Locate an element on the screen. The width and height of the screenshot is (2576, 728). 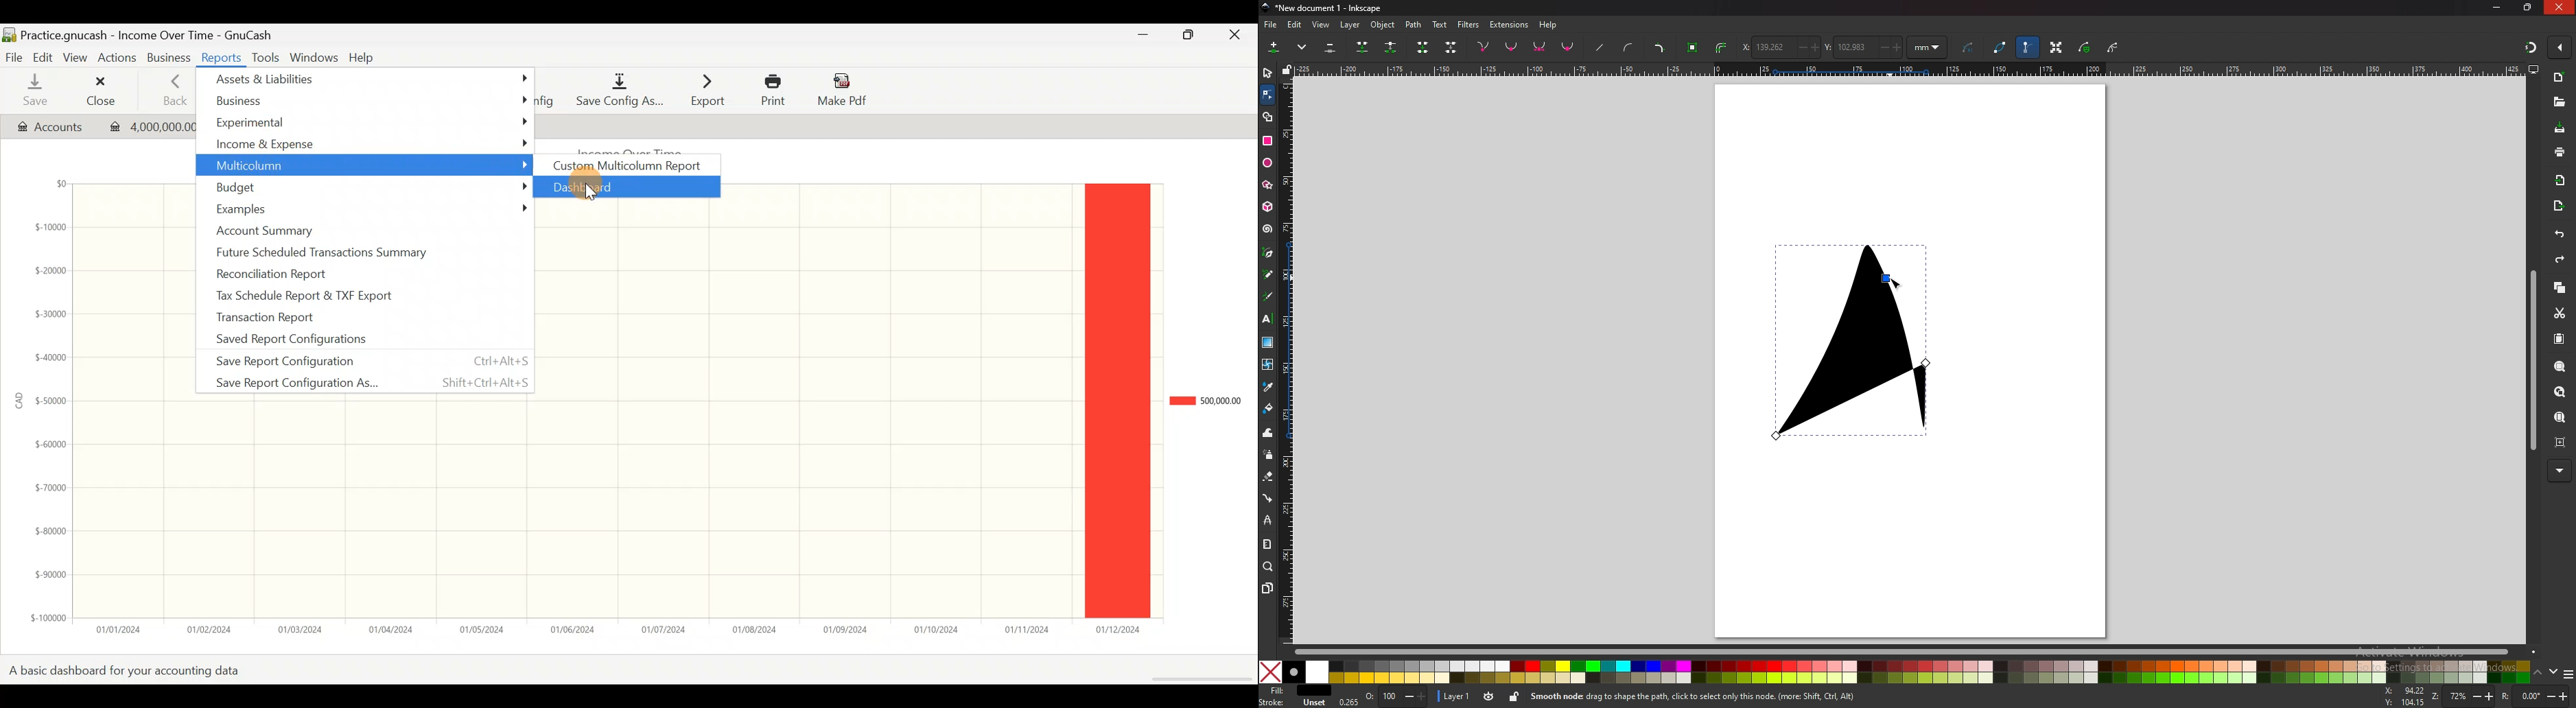
3d box is located at coordinates (1269, 207).